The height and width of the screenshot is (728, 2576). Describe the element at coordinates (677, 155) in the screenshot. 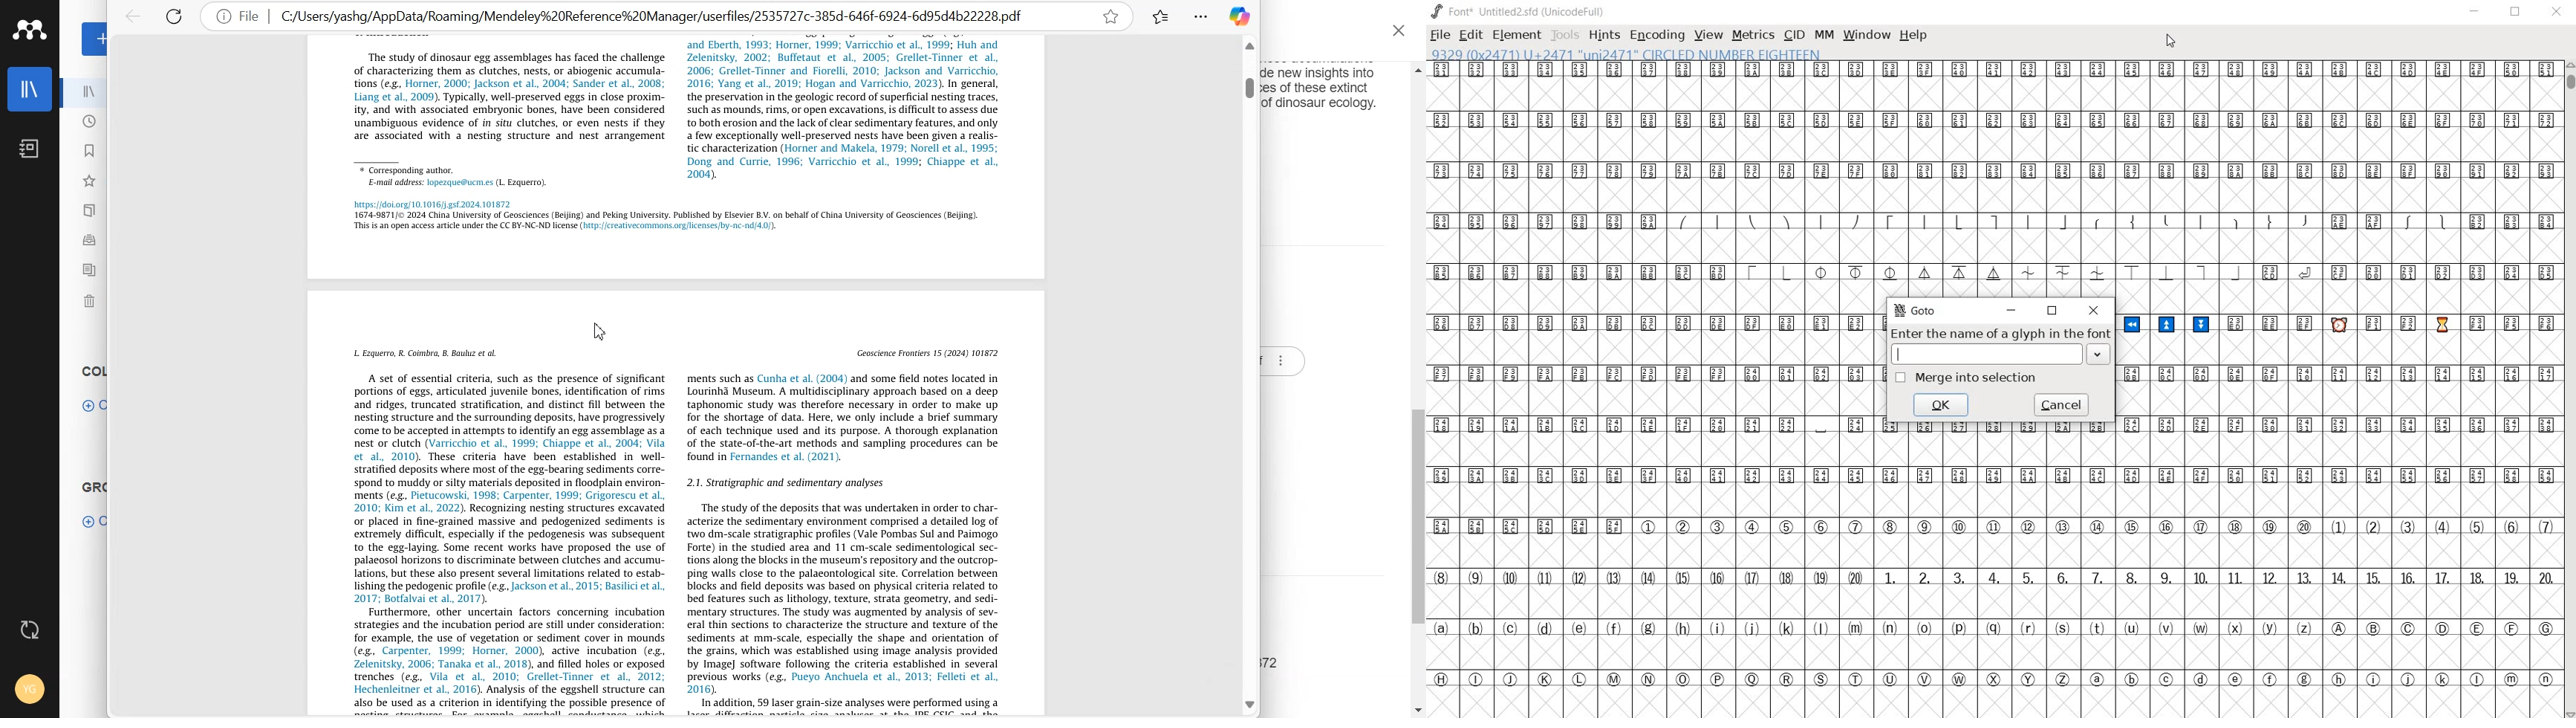

I see `Page of Large dinosaur egg accumulations and their significance for understanding nesting behaviour` at that location.